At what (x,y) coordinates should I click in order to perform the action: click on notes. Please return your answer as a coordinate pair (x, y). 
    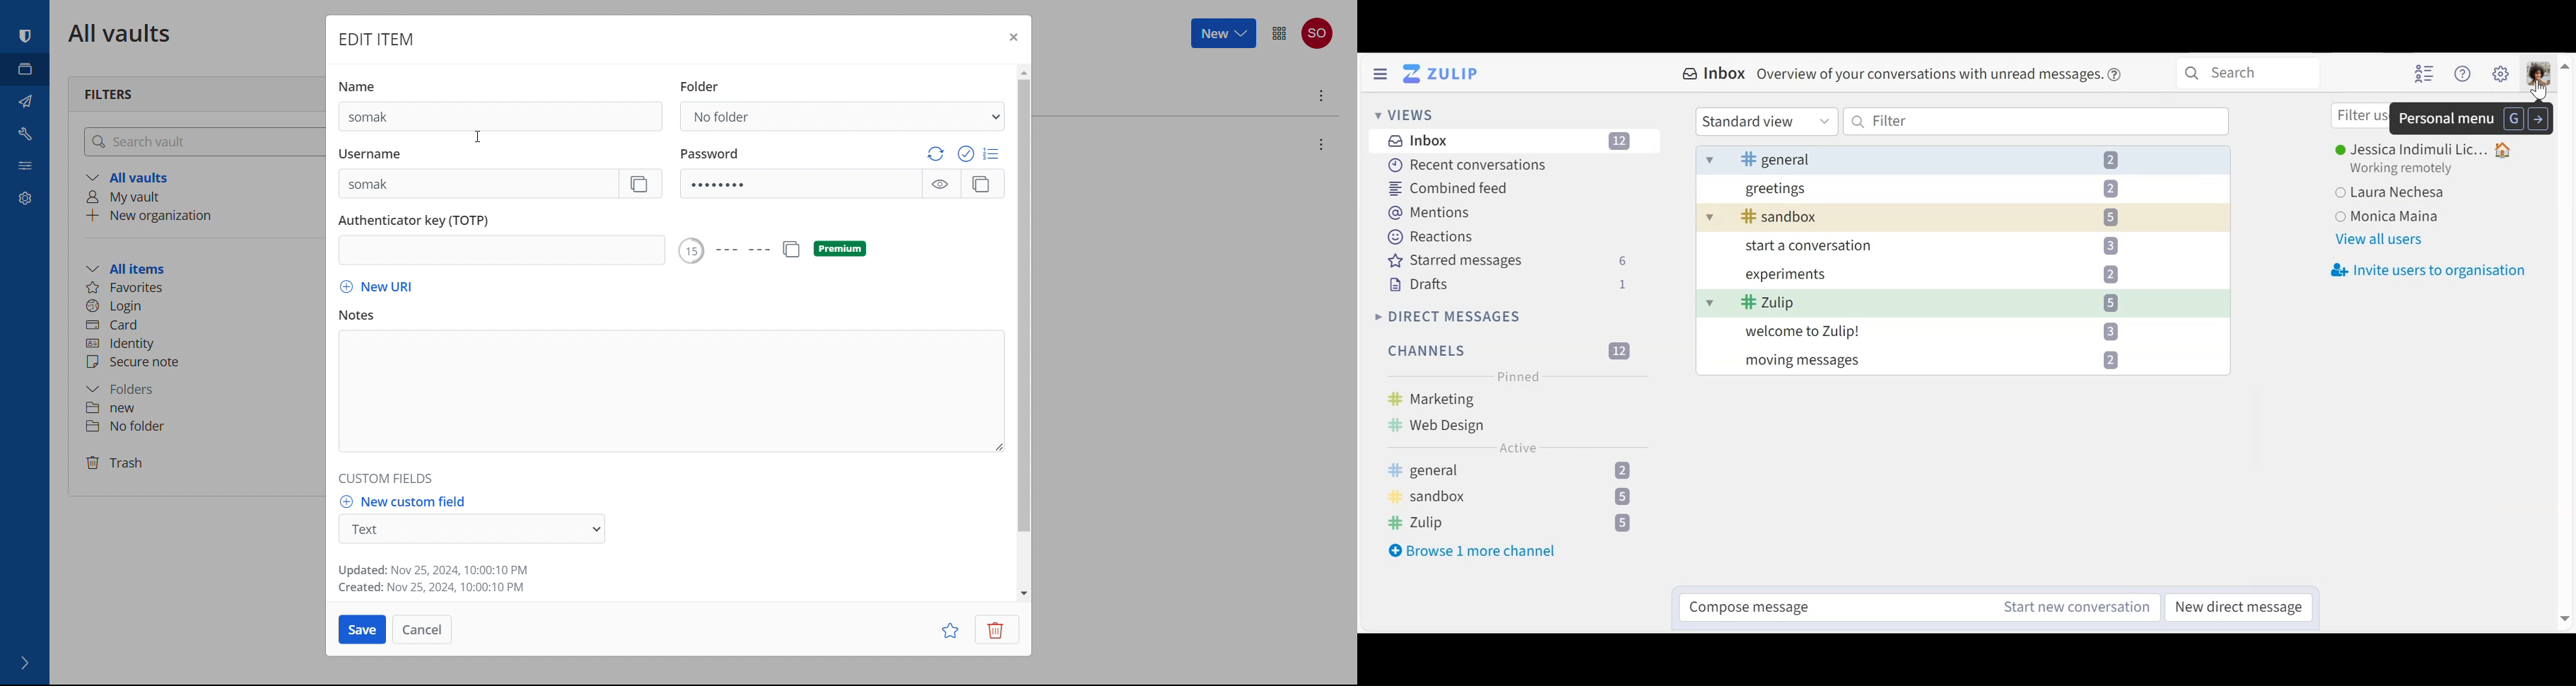
    Looking at the image, I should click on (670, 391).